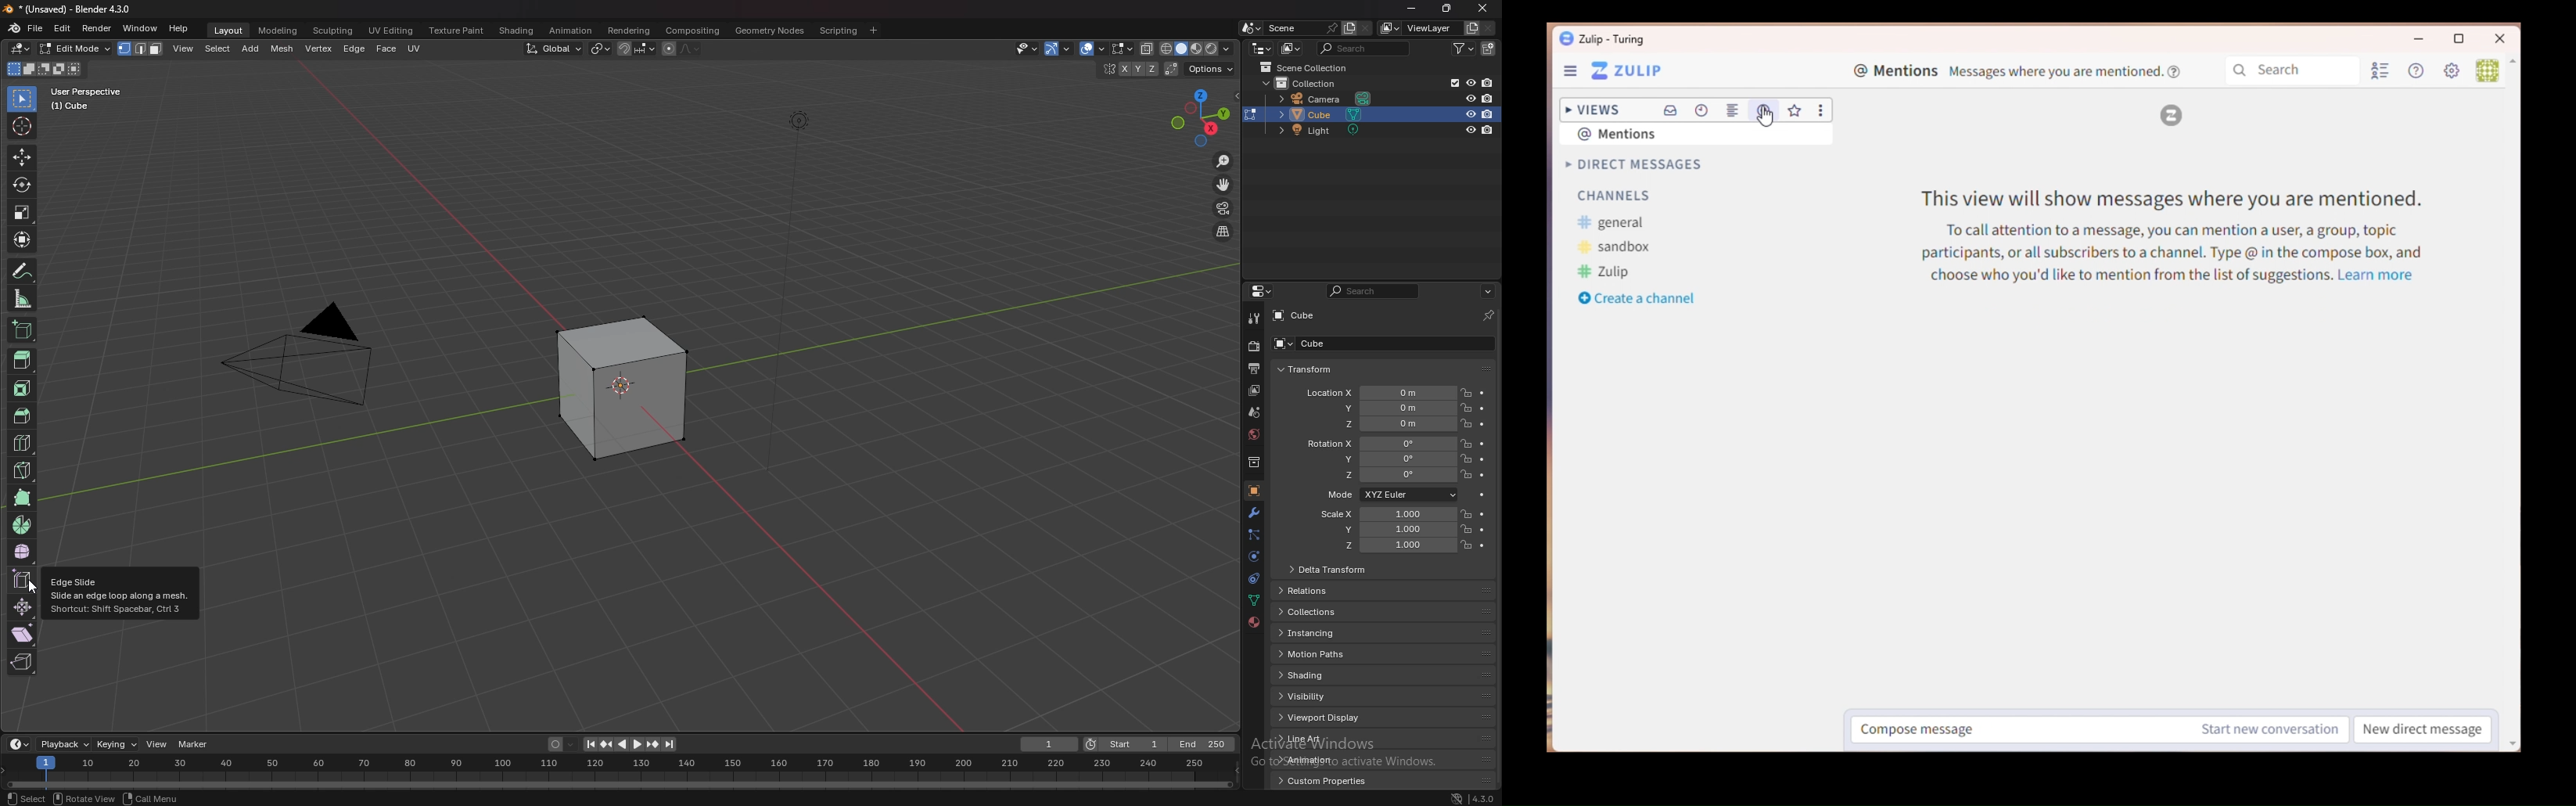 This screenshot has width=2576, height=812. Describe the element at coordinates (2514, 67) in the screenshot. I see `Up` at that location.